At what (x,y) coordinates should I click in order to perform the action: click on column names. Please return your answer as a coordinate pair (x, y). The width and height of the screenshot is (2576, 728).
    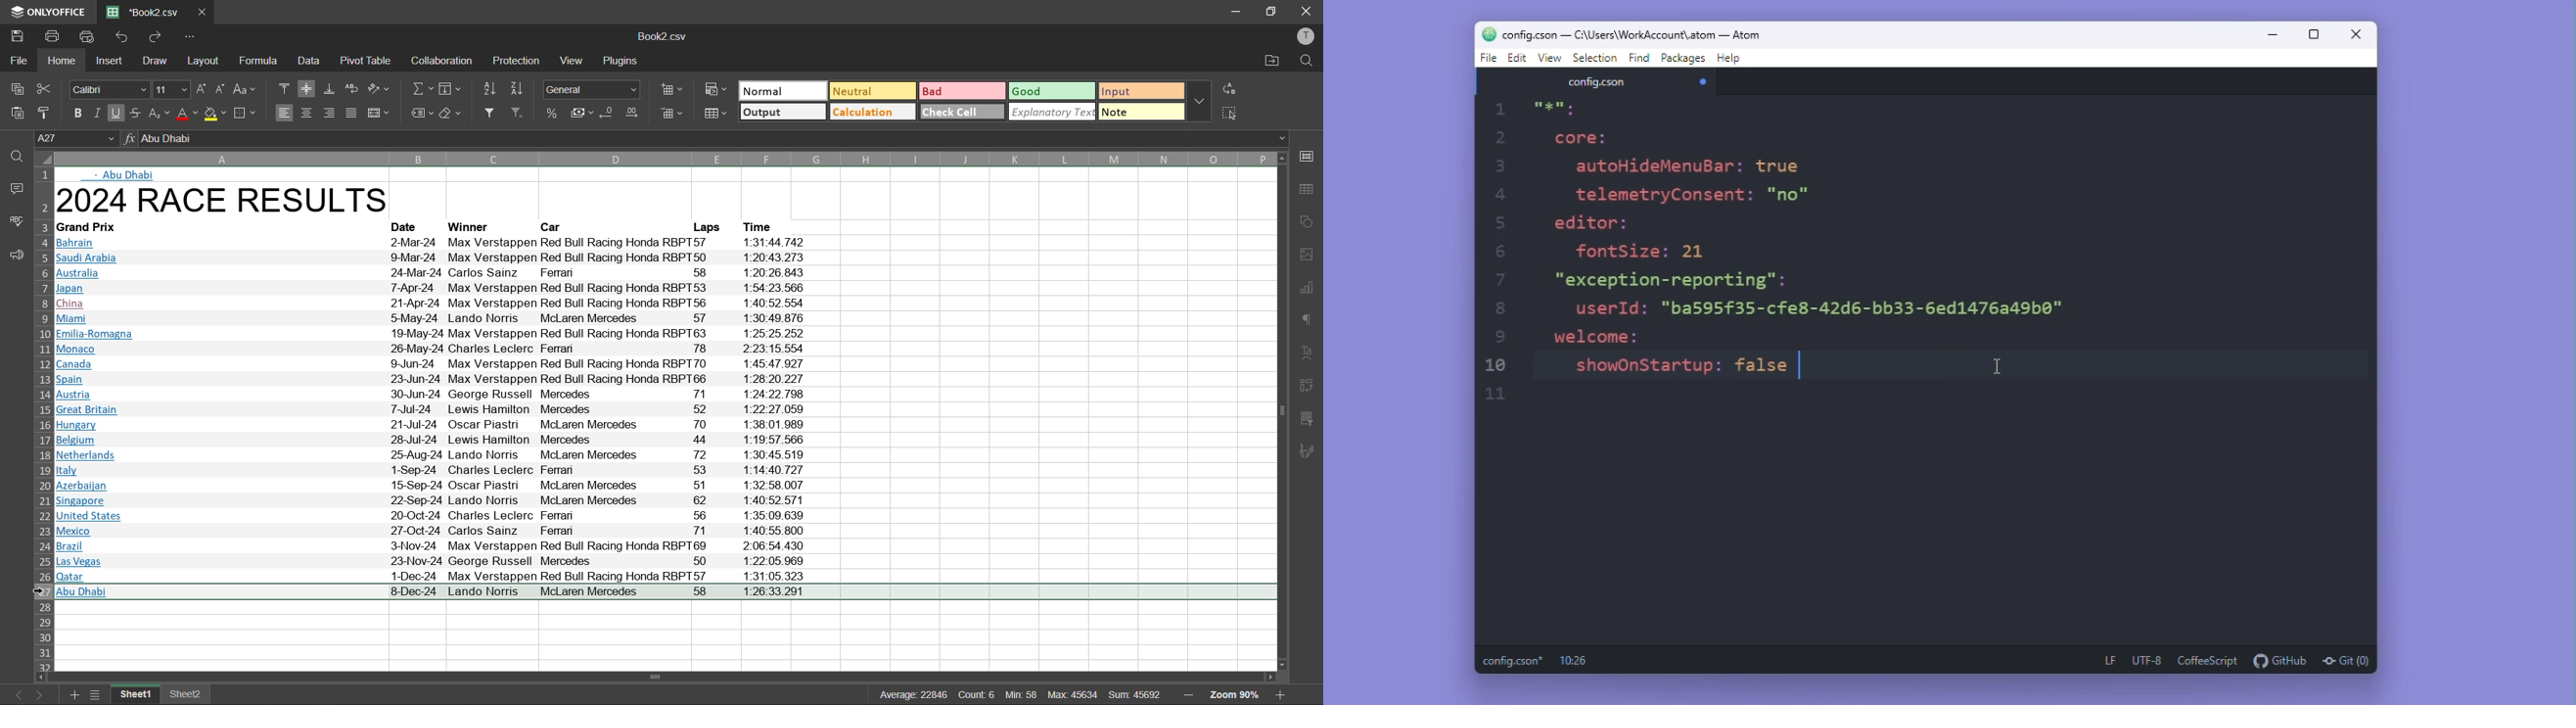
    Looking at the image, I should click on (663, 159).